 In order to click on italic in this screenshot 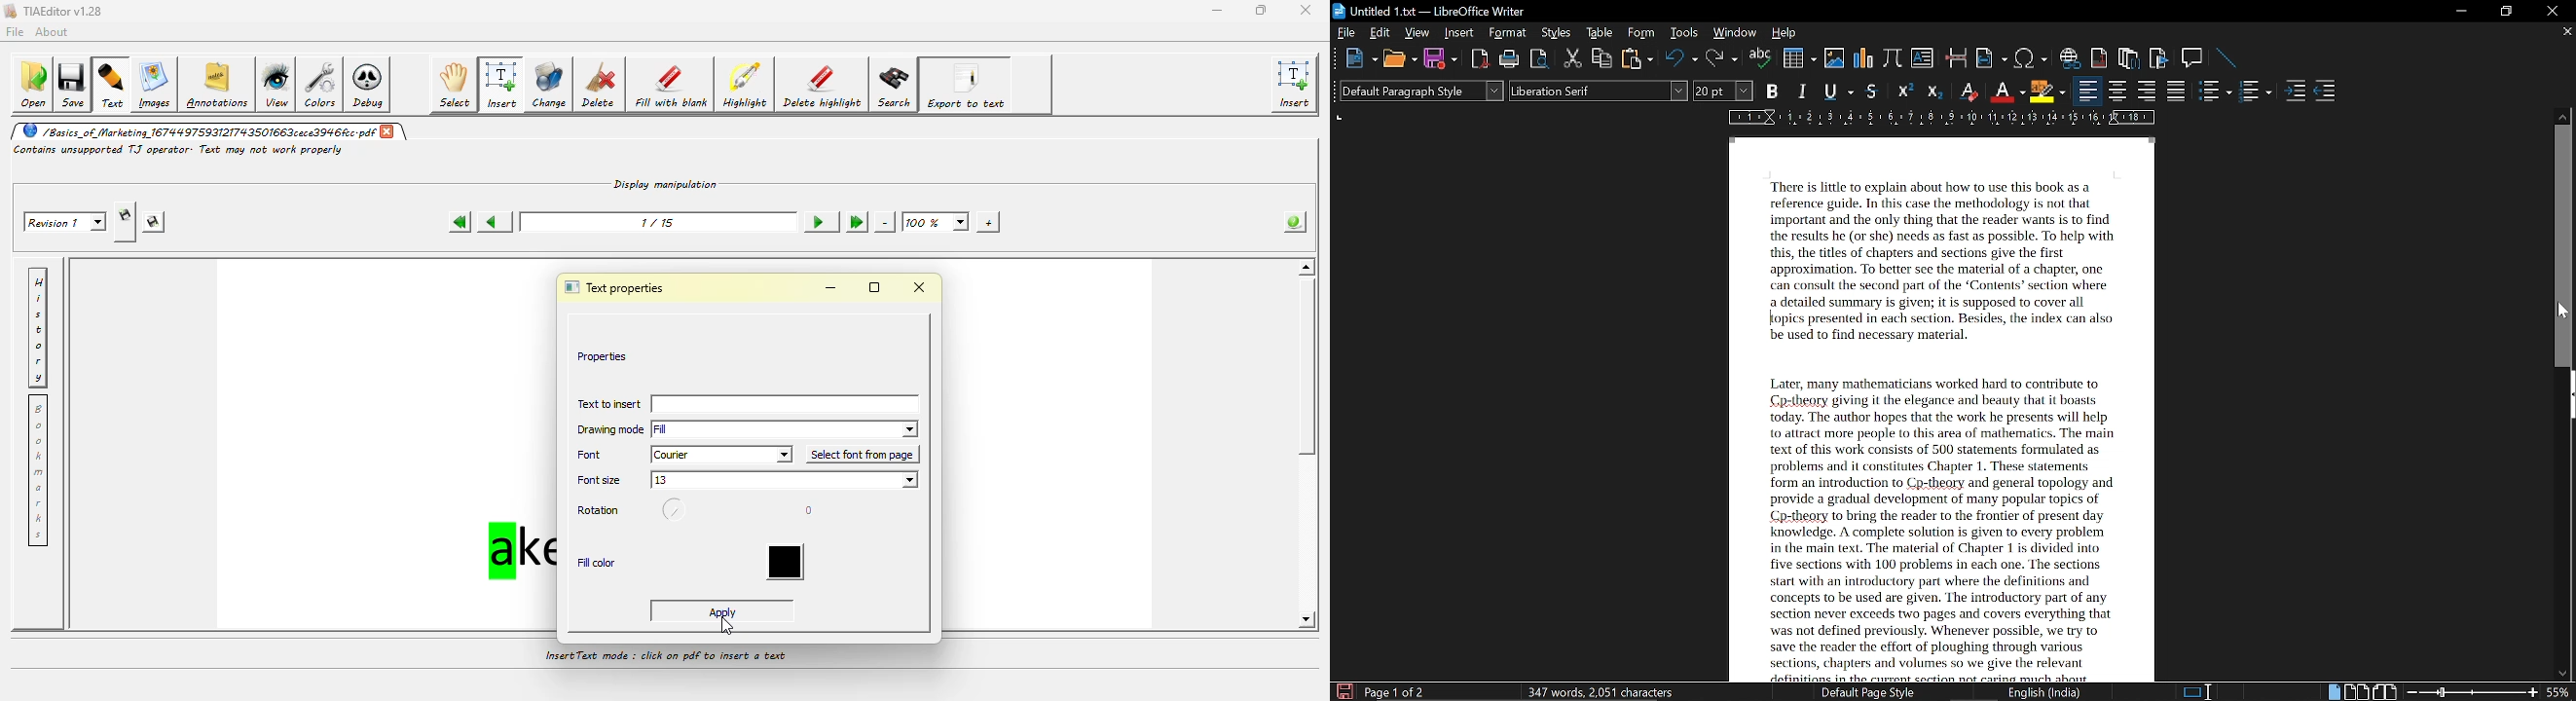, I will do `click(1805, 90)`.